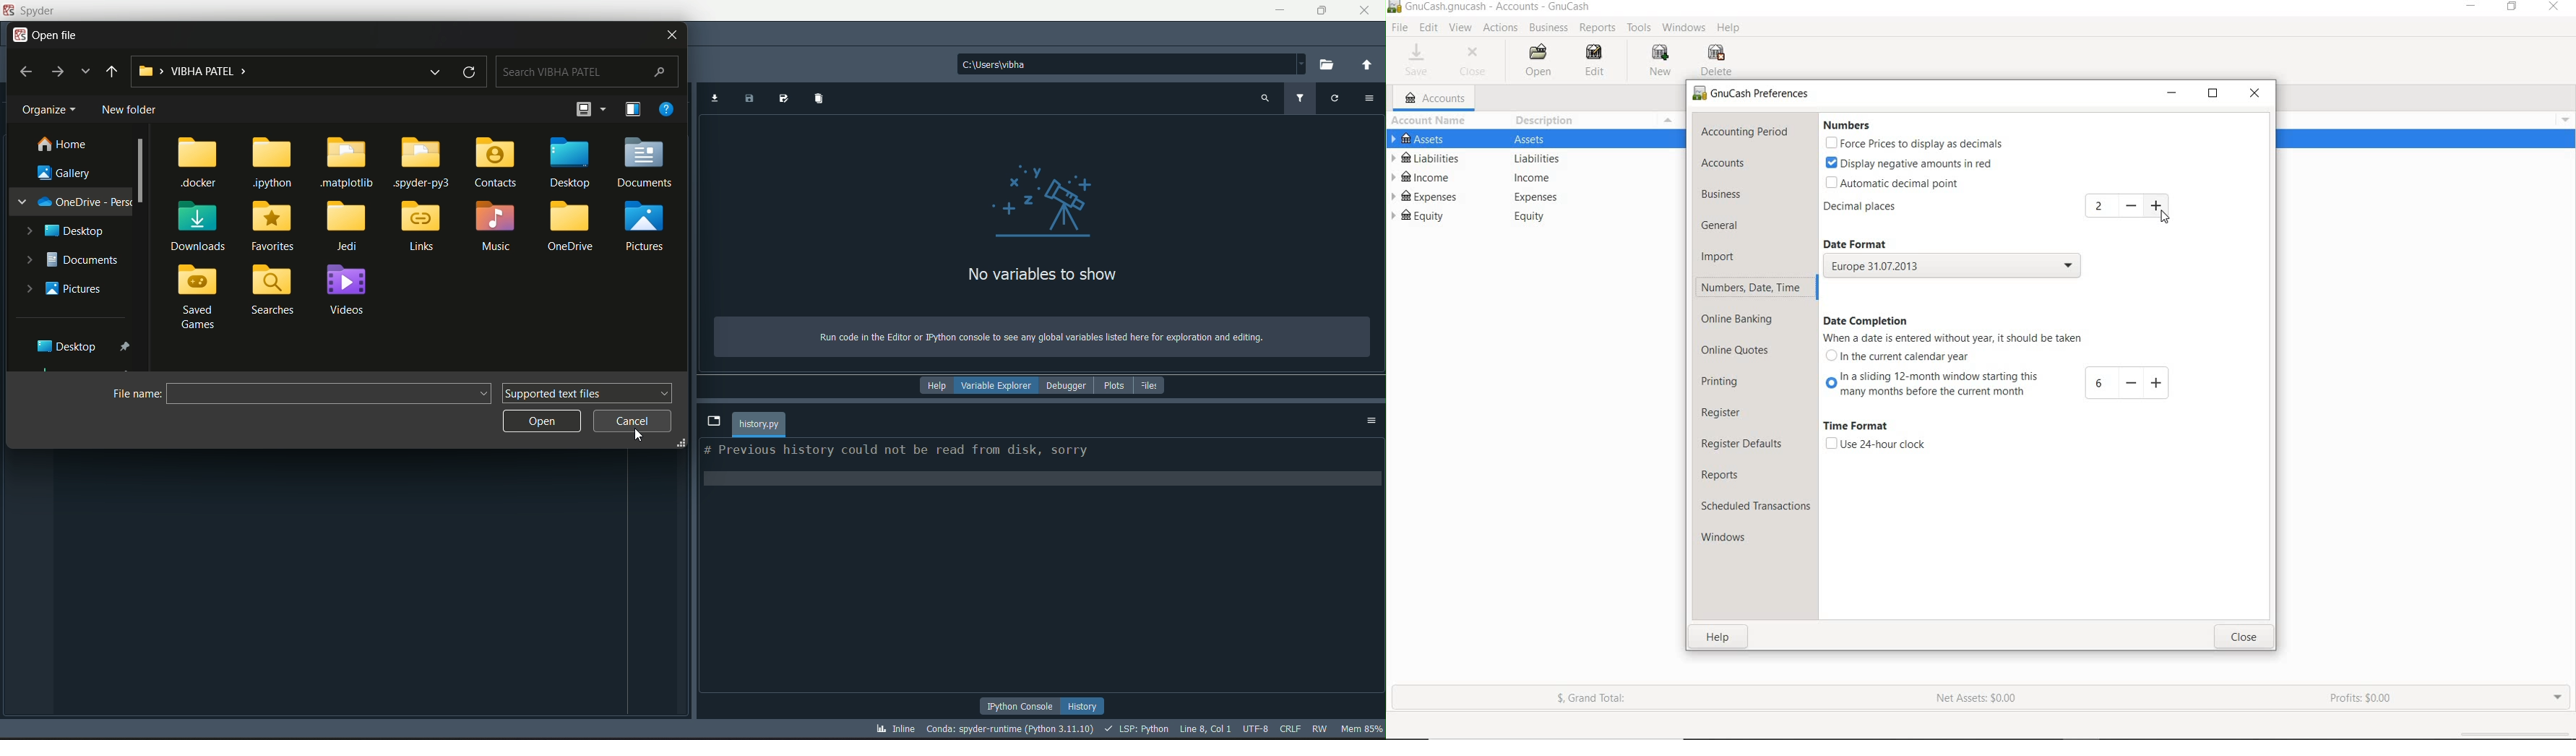  I want to click on VIEW, so click(1462, 28).